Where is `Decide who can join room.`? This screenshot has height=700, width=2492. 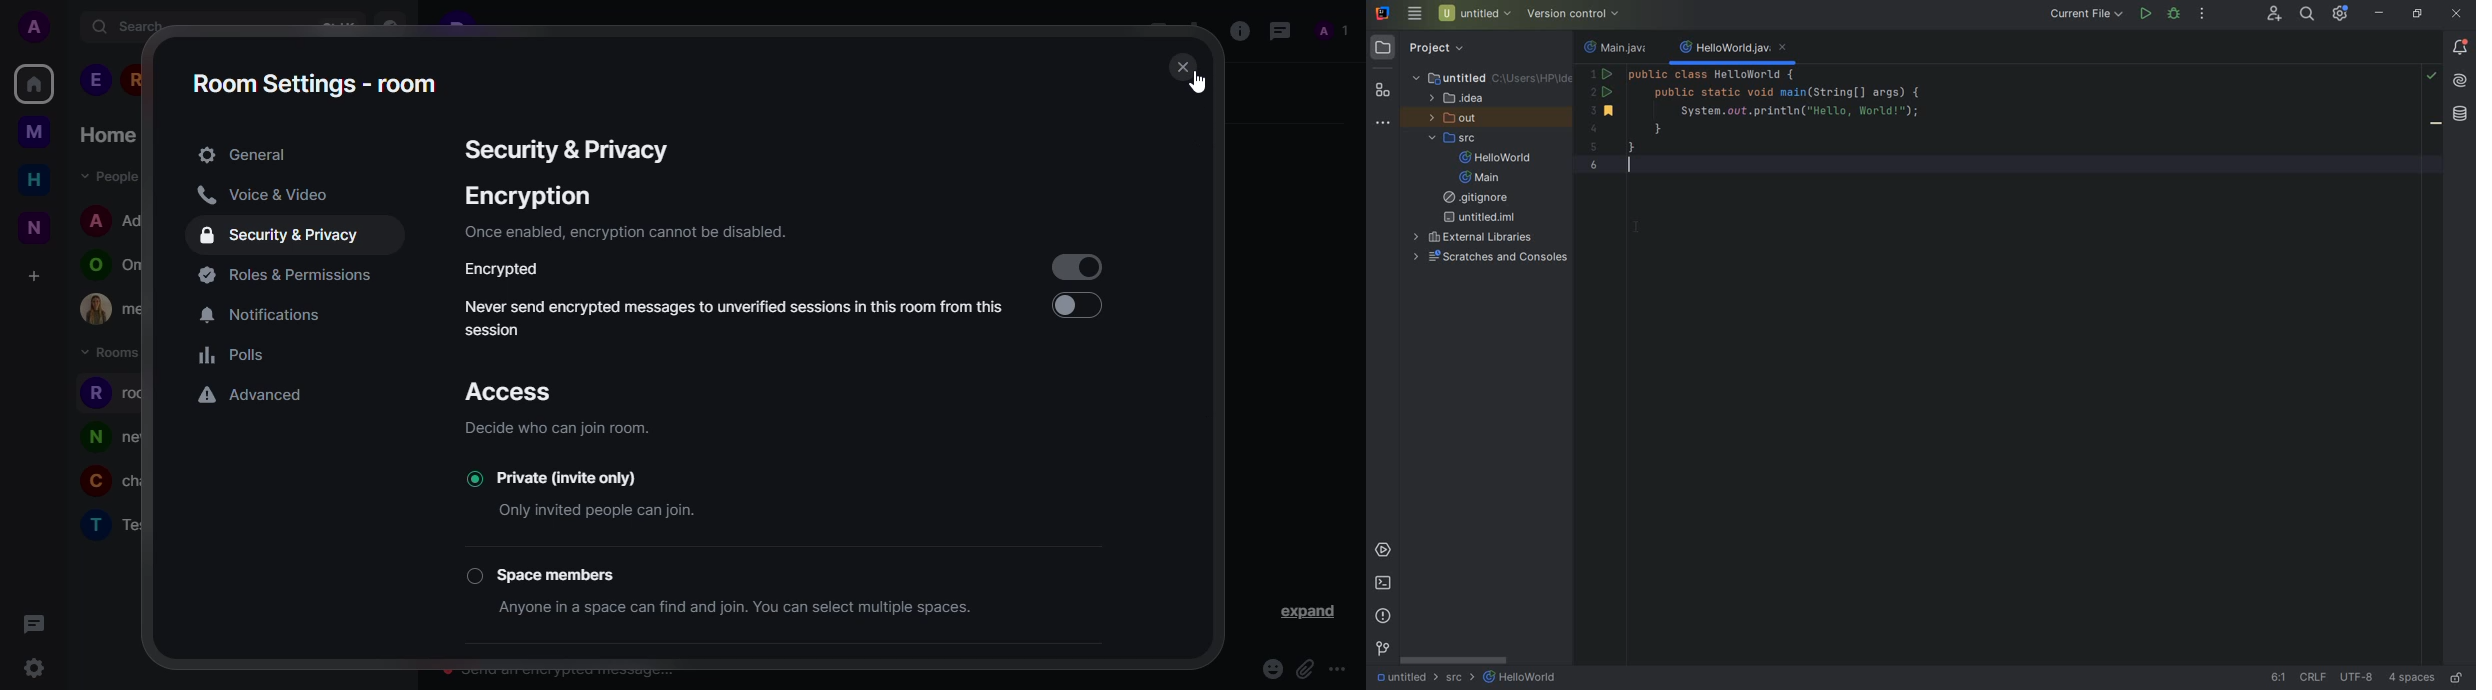 Decide who can join room. is located at coordinates (589, 429).